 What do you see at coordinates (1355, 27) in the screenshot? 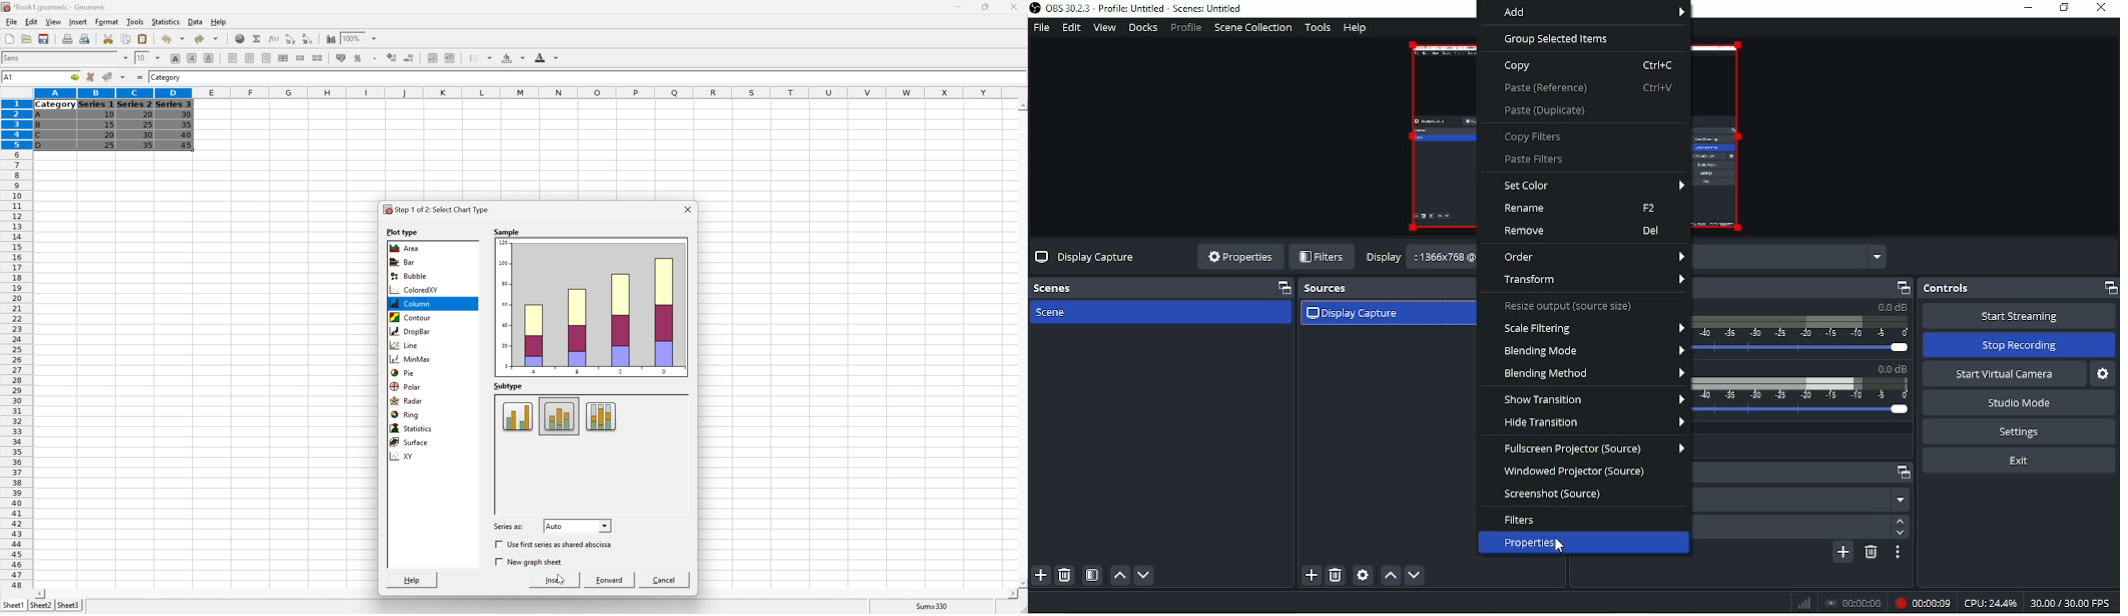
I see `Help` at bounding box center [1355, 27].